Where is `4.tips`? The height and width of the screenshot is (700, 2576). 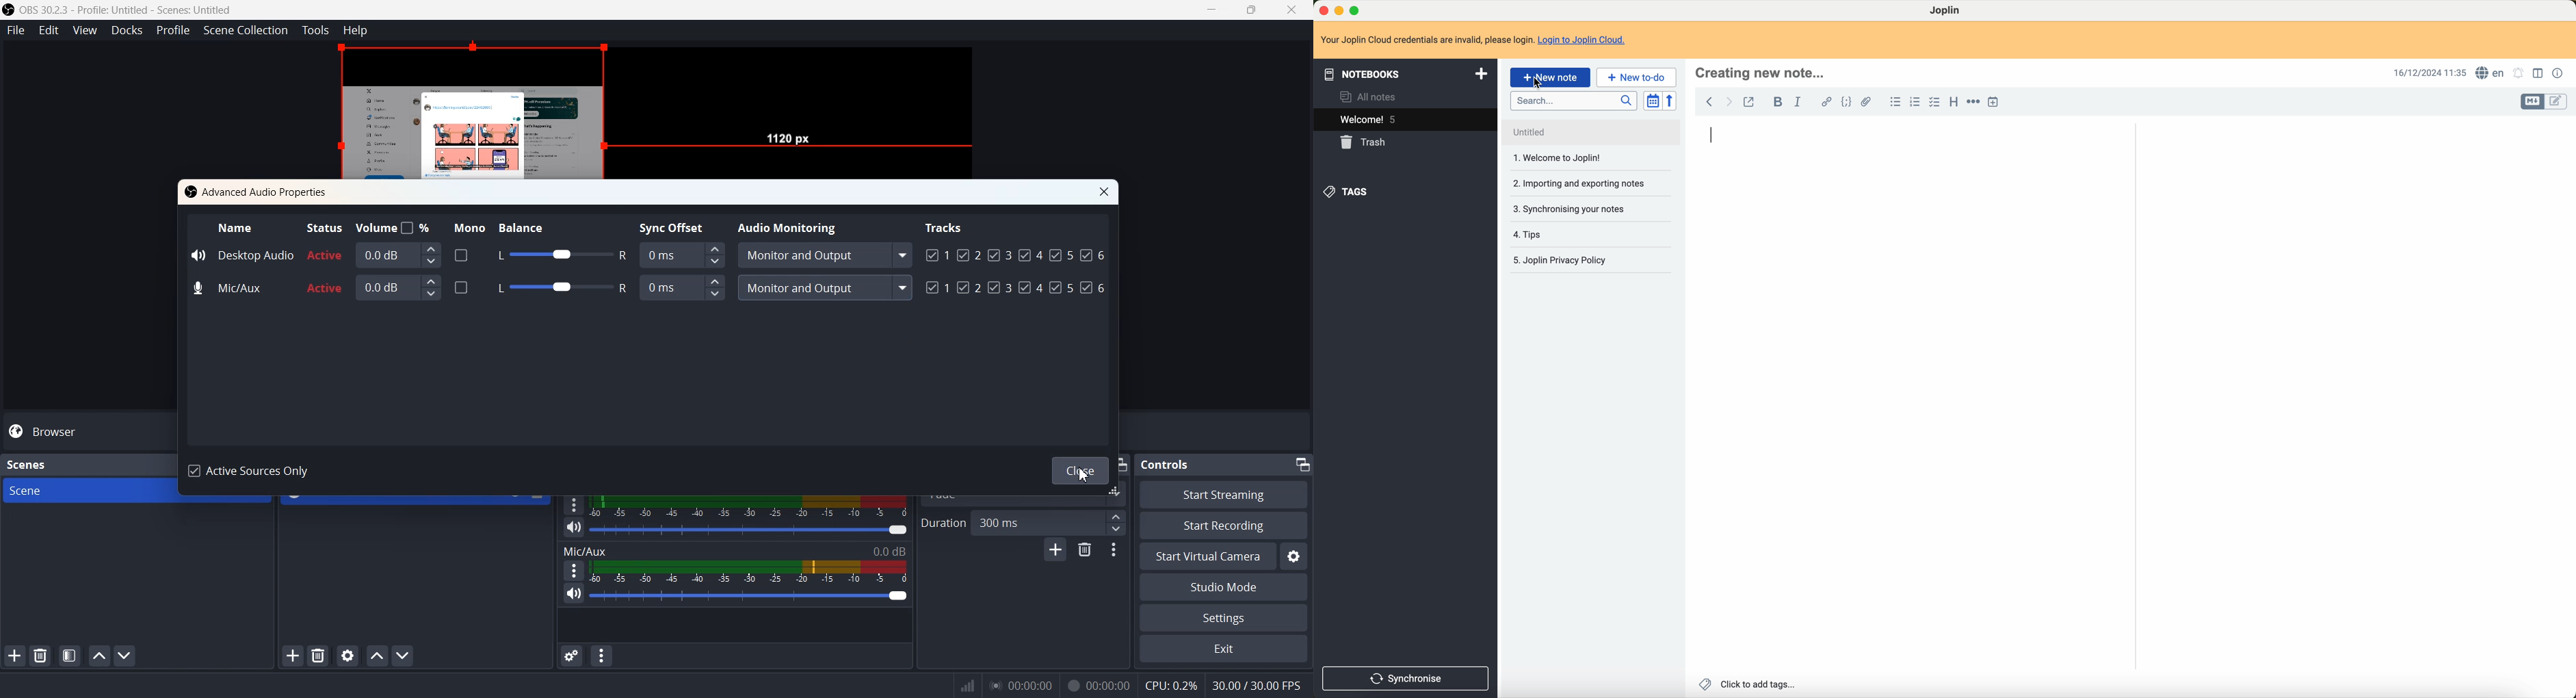 4.tips is located at coordinates (1531, 235).